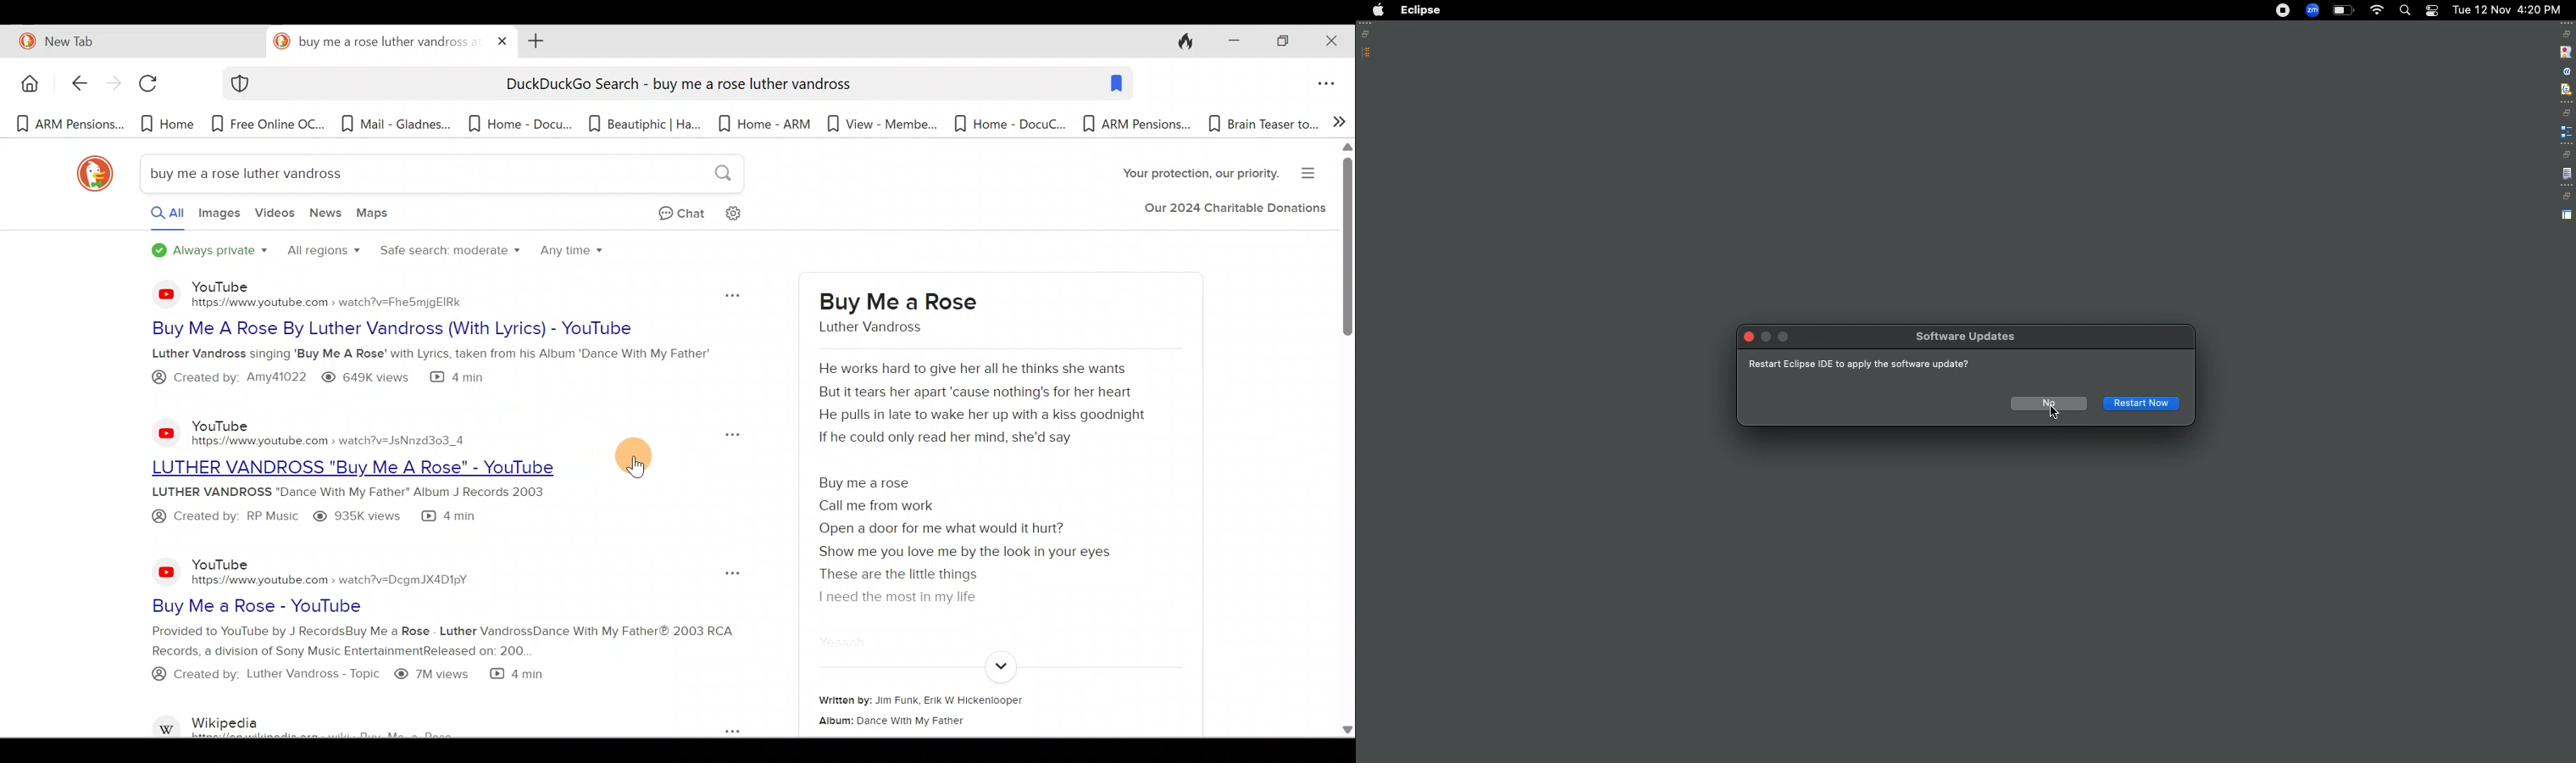  I want to click on YouTube logo, so click(157, 293).